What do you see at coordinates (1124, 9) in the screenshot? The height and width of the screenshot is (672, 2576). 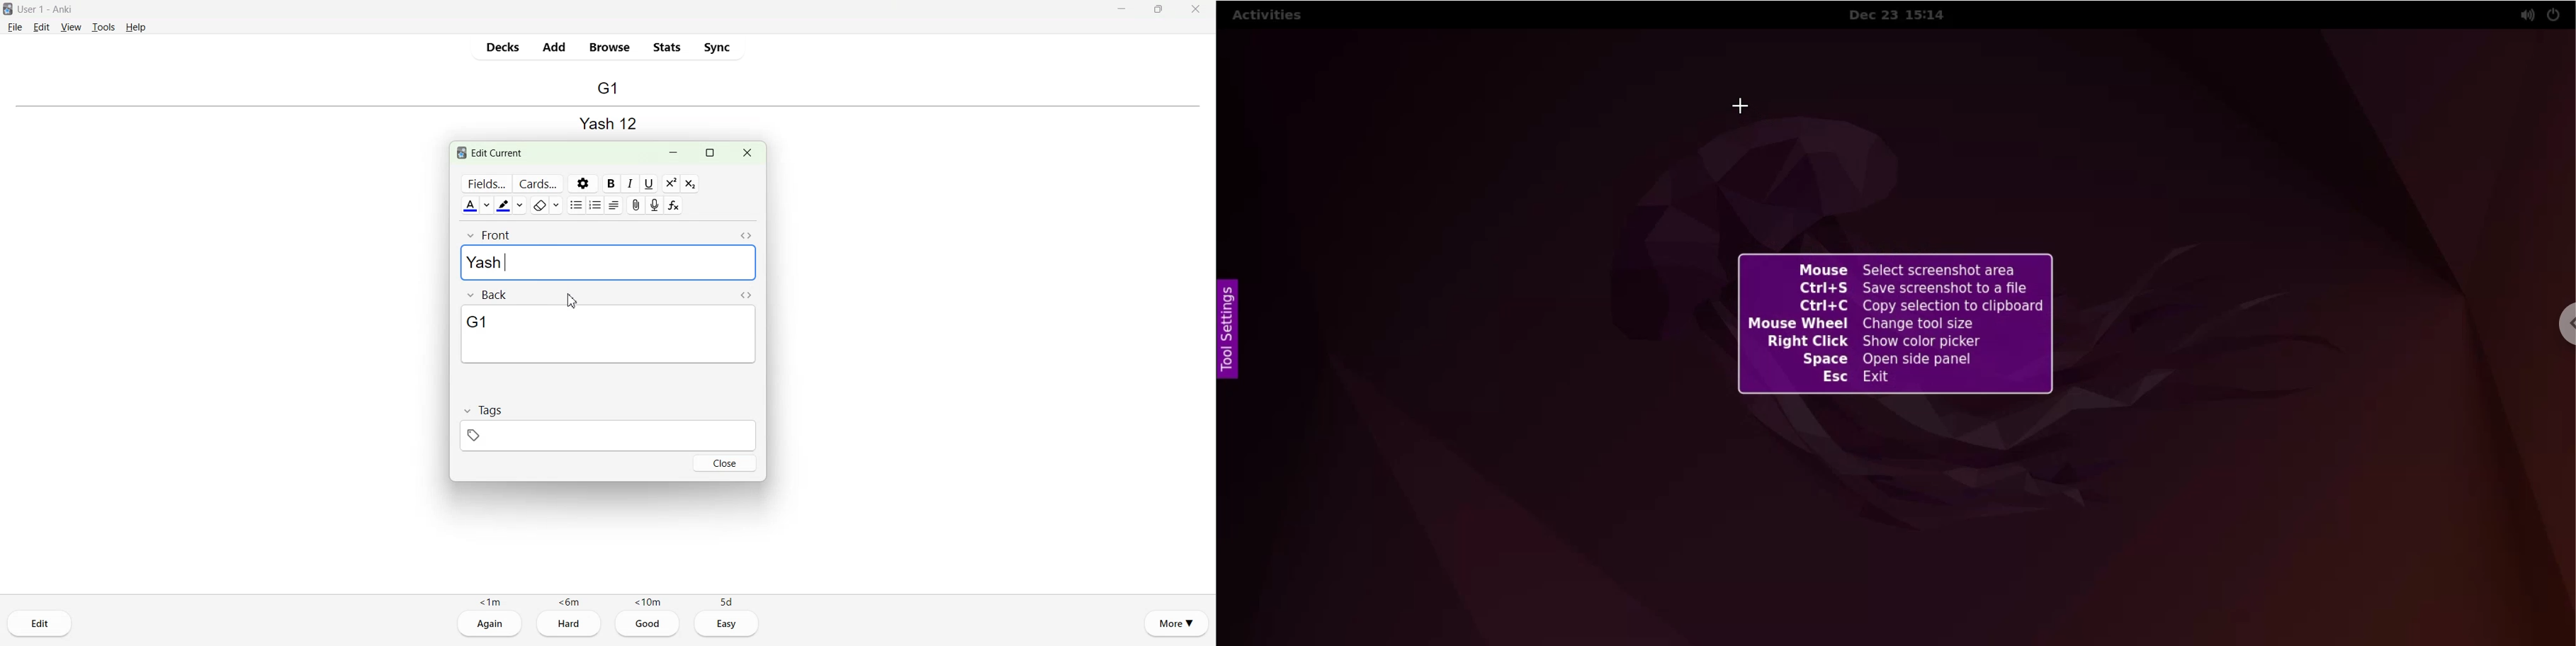 I see `Minimize` at bounding box center [1124, 9].